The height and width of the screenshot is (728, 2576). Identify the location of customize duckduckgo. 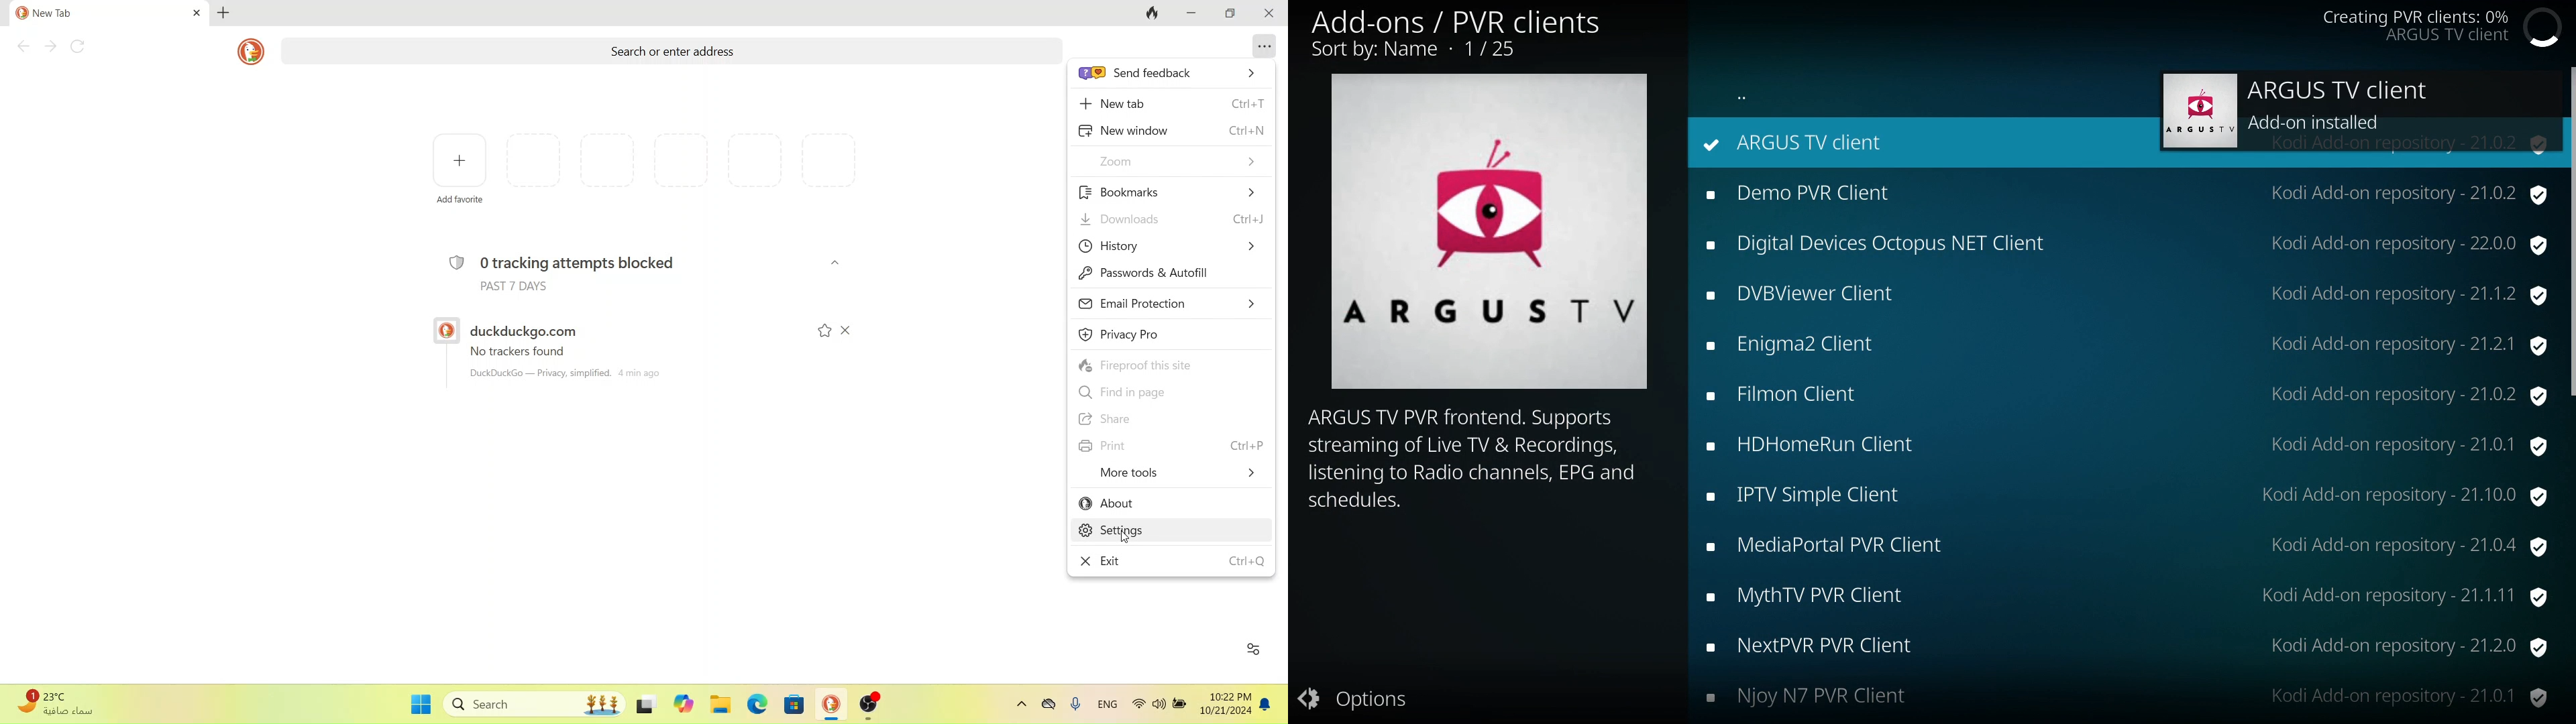
(1252, 648).